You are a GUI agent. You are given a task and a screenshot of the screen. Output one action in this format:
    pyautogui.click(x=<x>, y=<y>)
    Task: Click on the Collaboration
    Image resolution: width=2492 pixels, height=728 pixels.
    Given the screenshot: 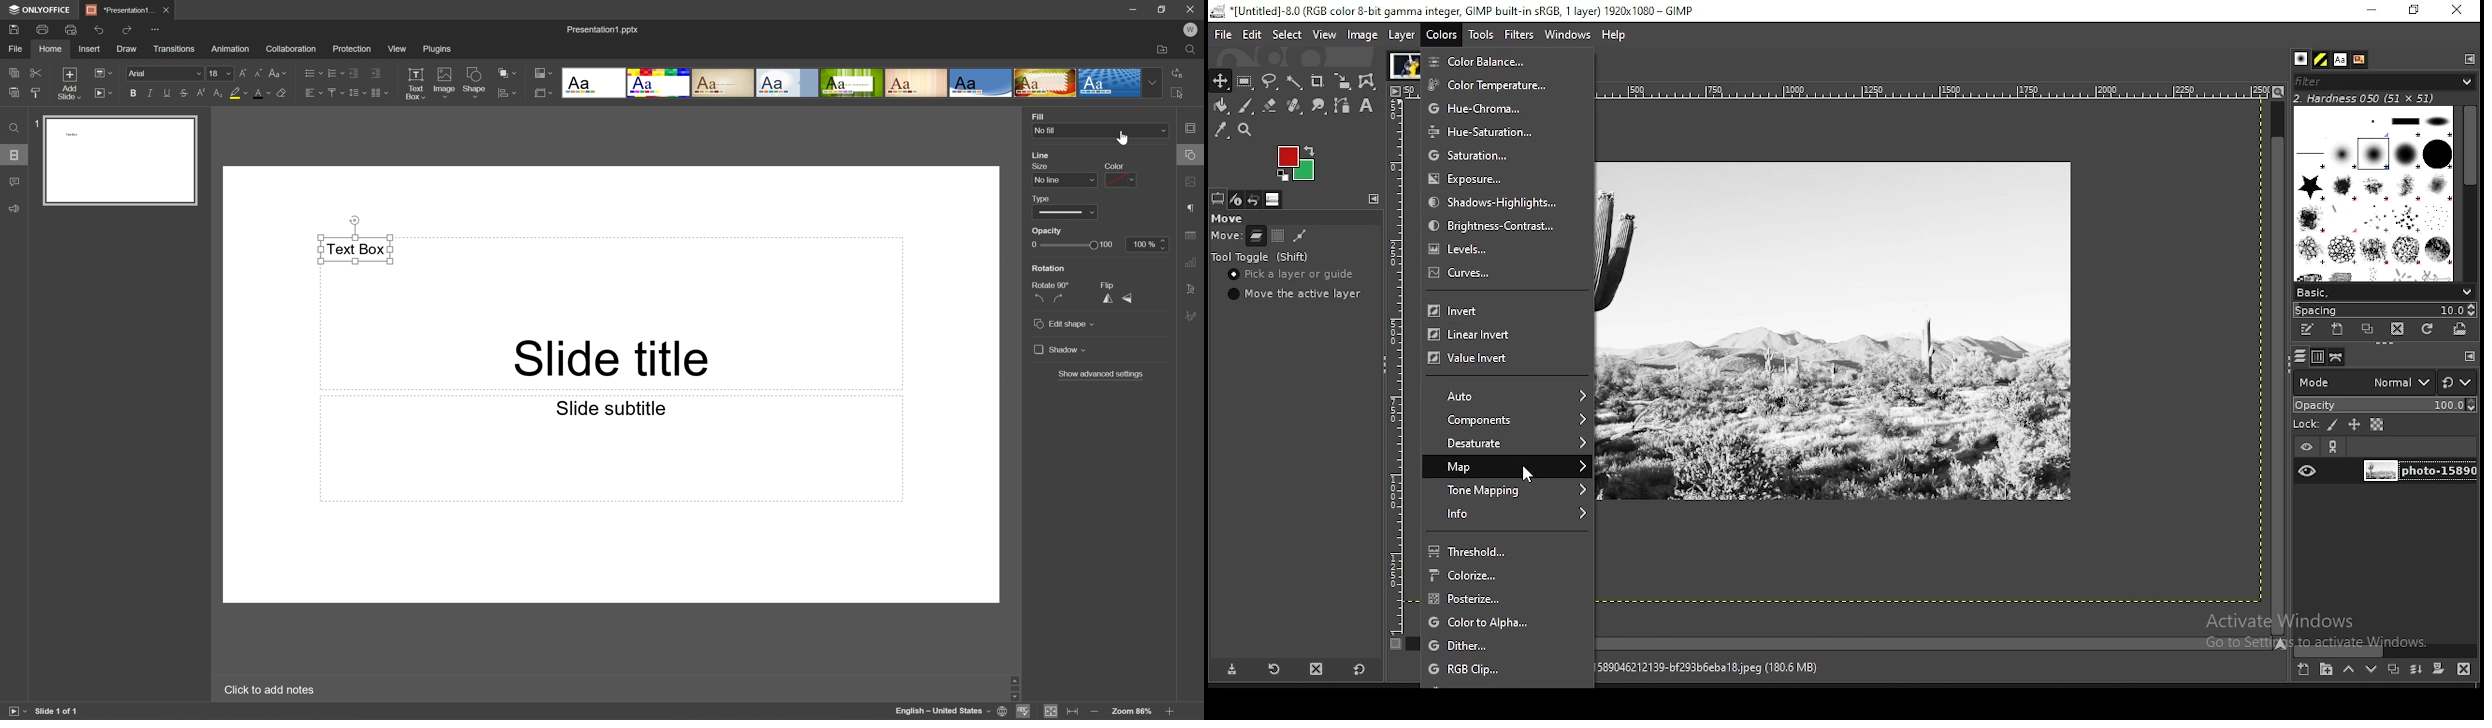 What is the action you would take?
    pyautogui.click(x=291, y=49)
    